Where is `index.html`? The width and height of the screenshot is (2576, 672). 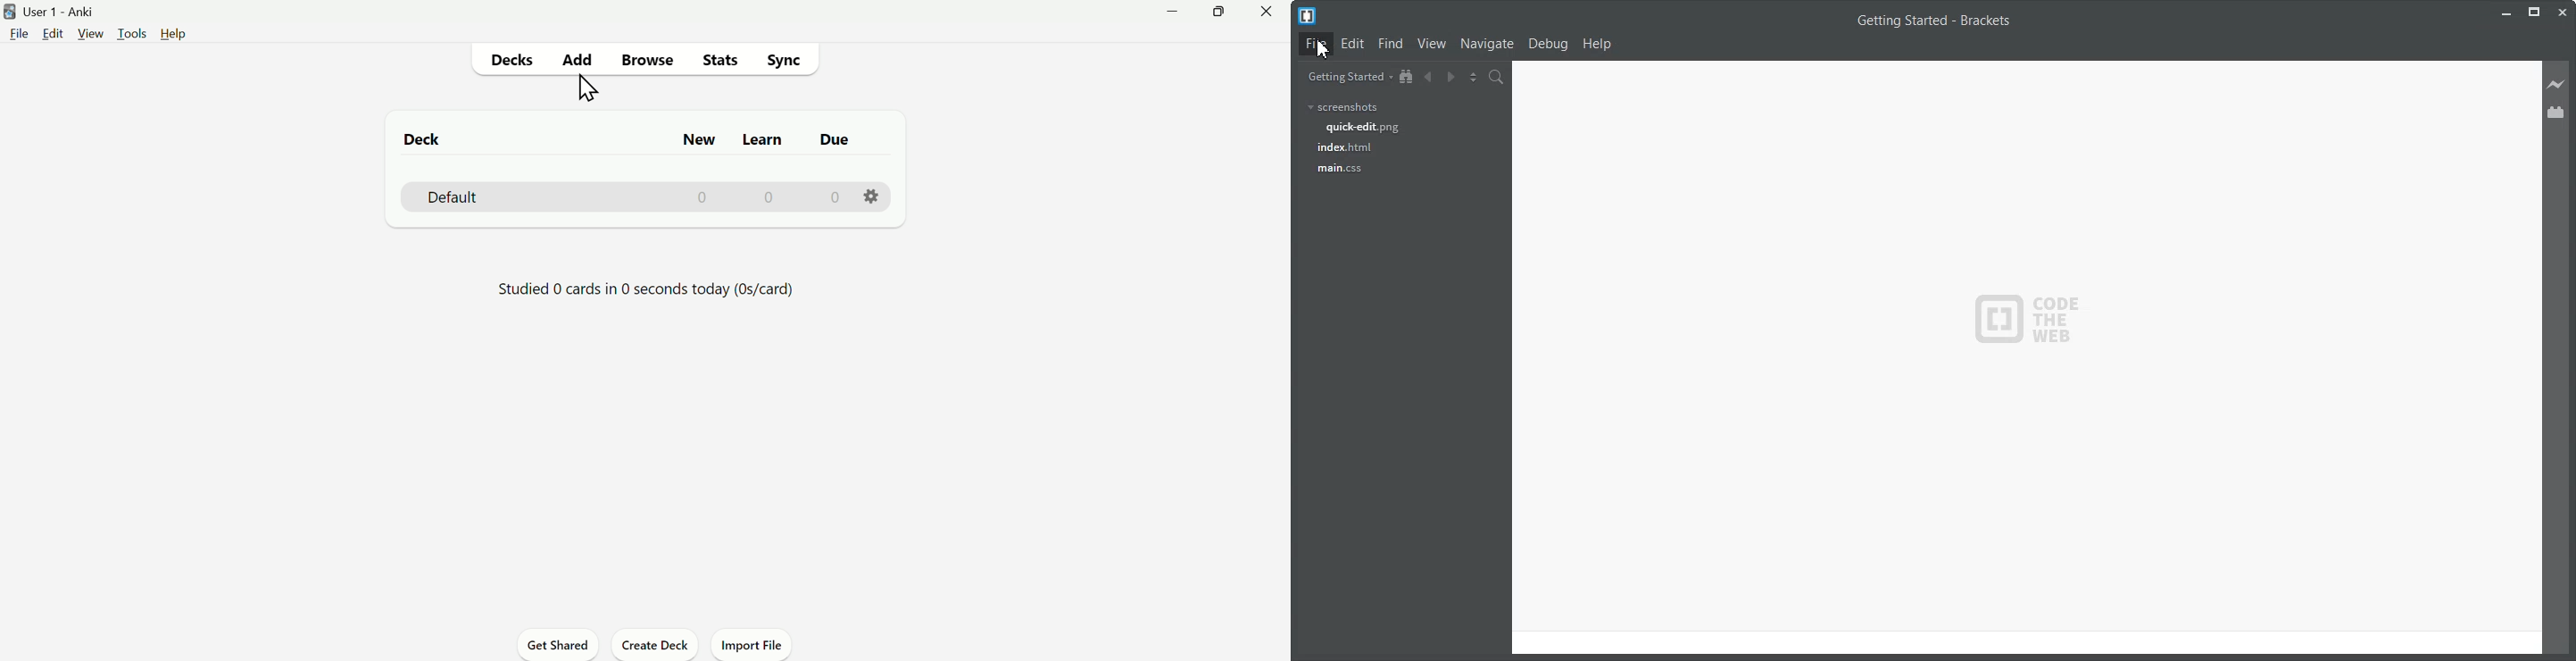
index.html is located at coordinates (1343, 147).